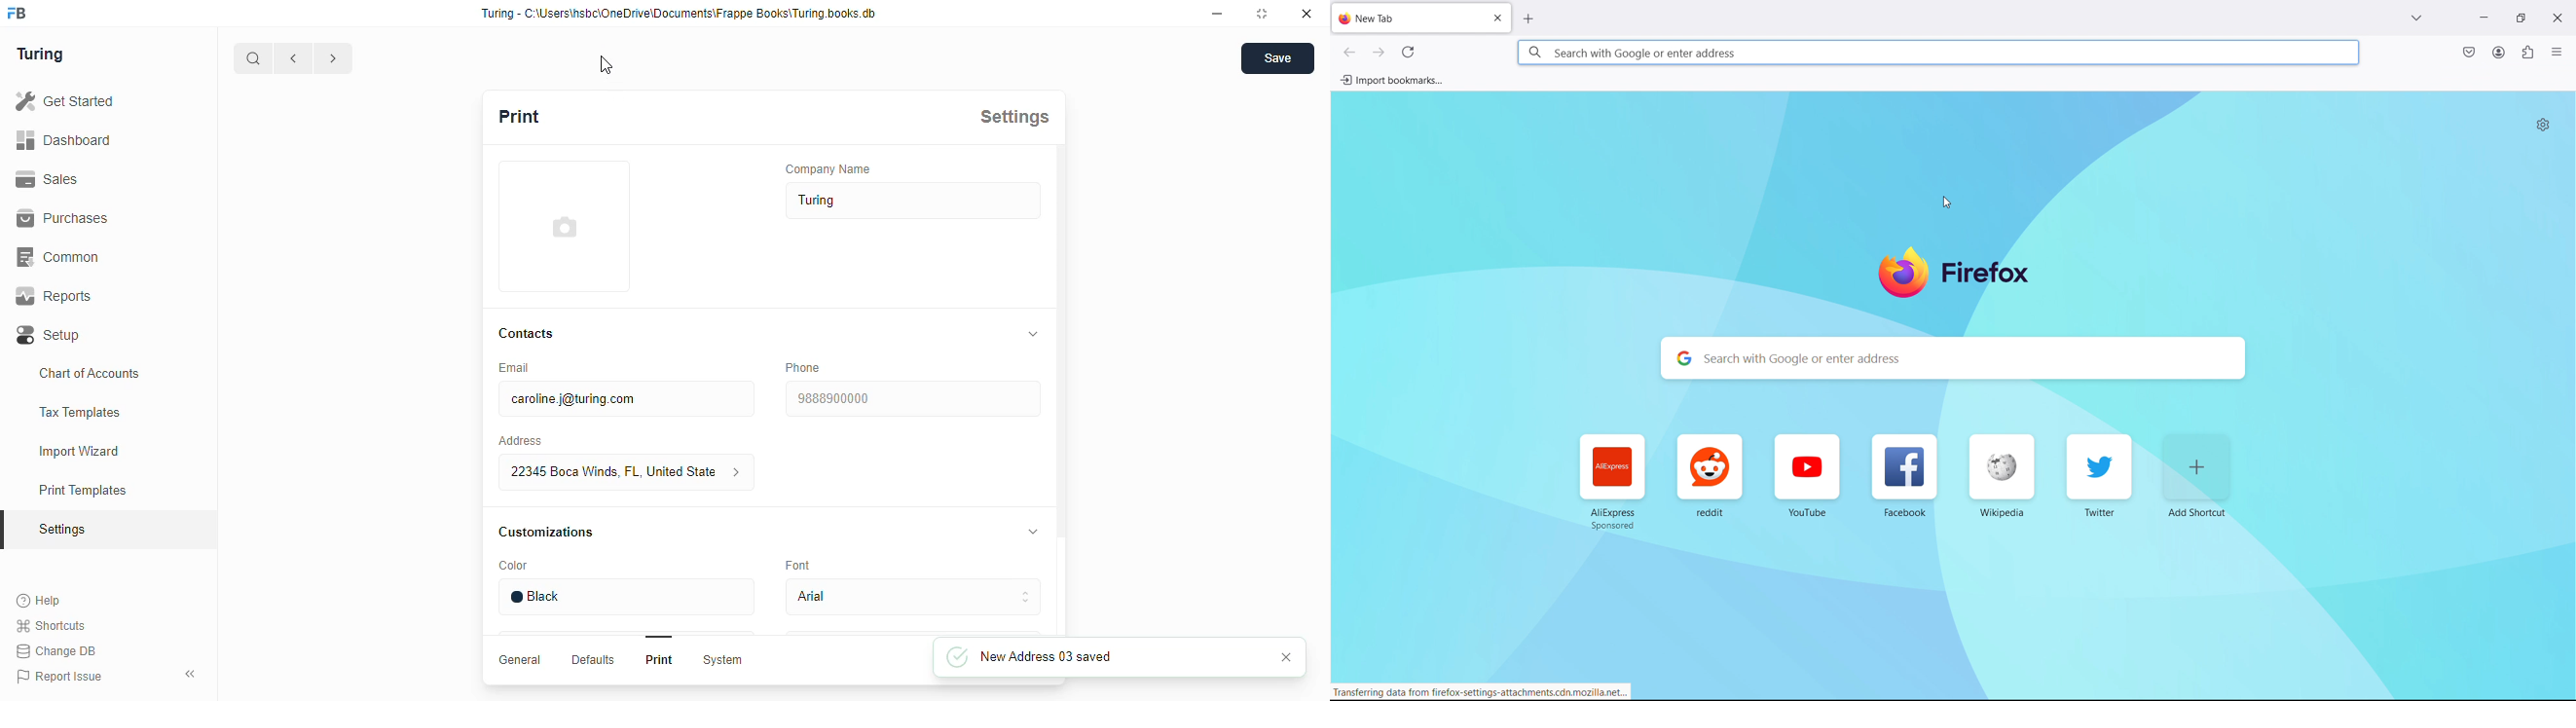  What do you see at coordinates (520, 116) in the screenshot?
I see `print` at bounding box center [520, 116].